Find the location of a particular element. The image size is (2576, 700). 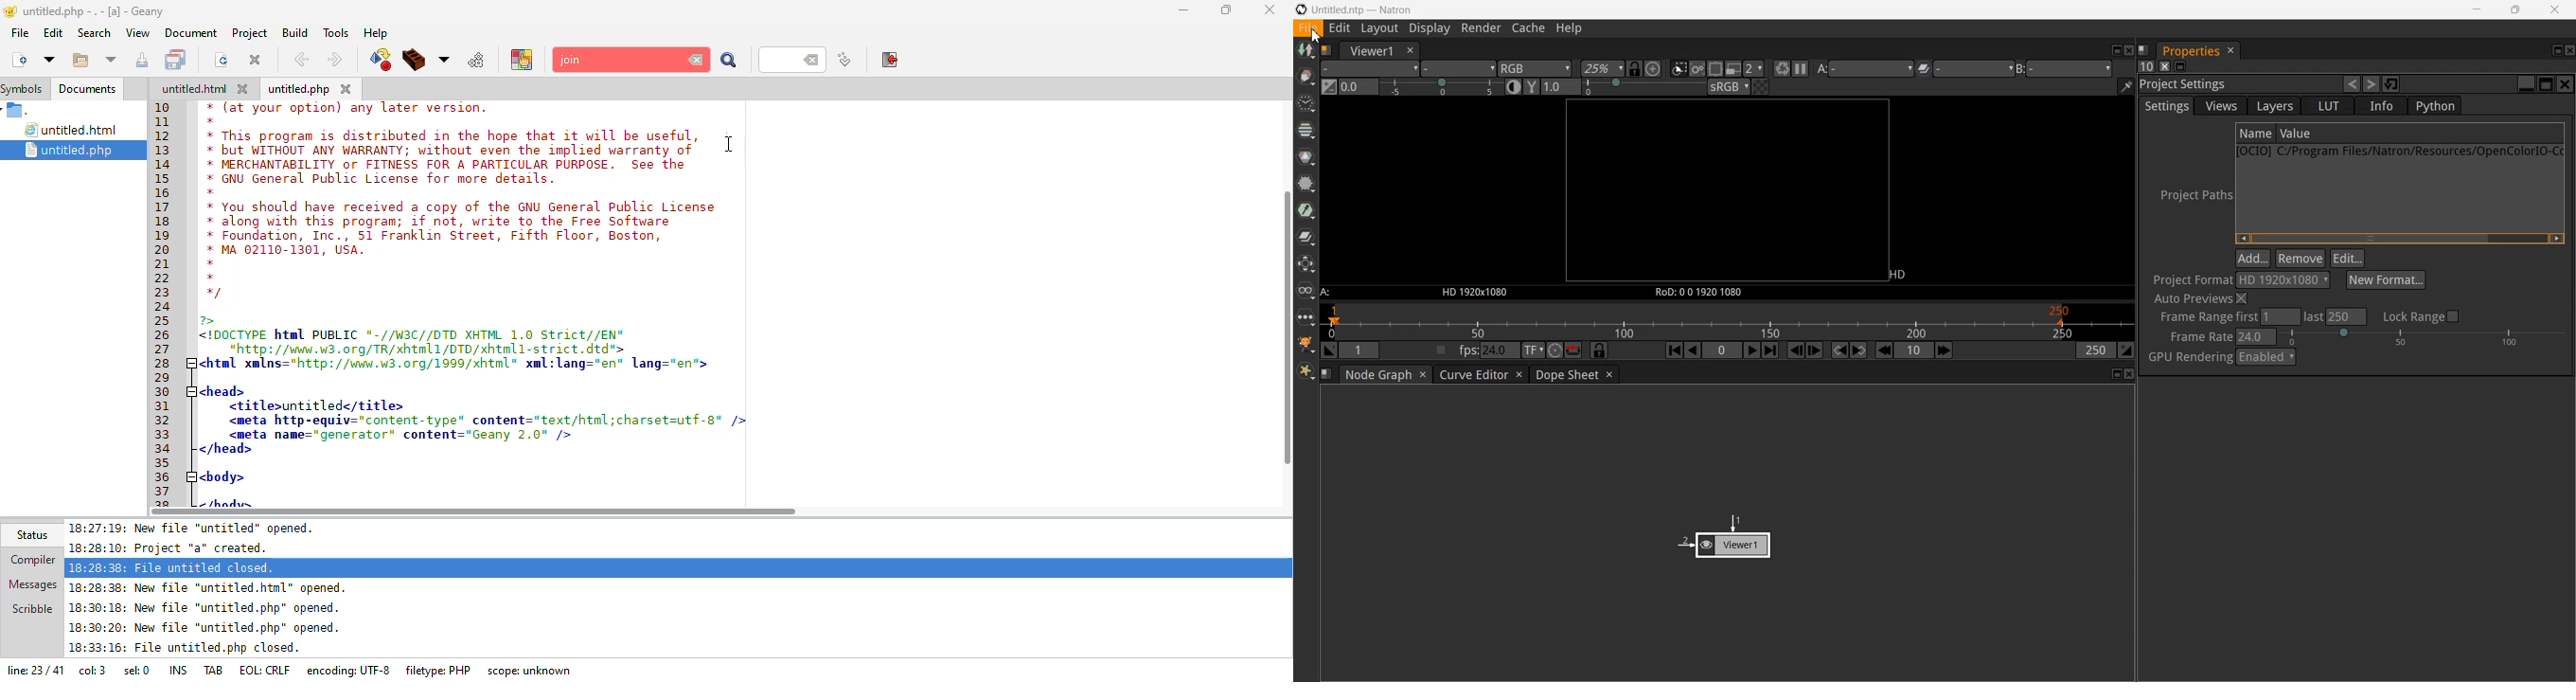

14 is located at coordinates (165, 165).